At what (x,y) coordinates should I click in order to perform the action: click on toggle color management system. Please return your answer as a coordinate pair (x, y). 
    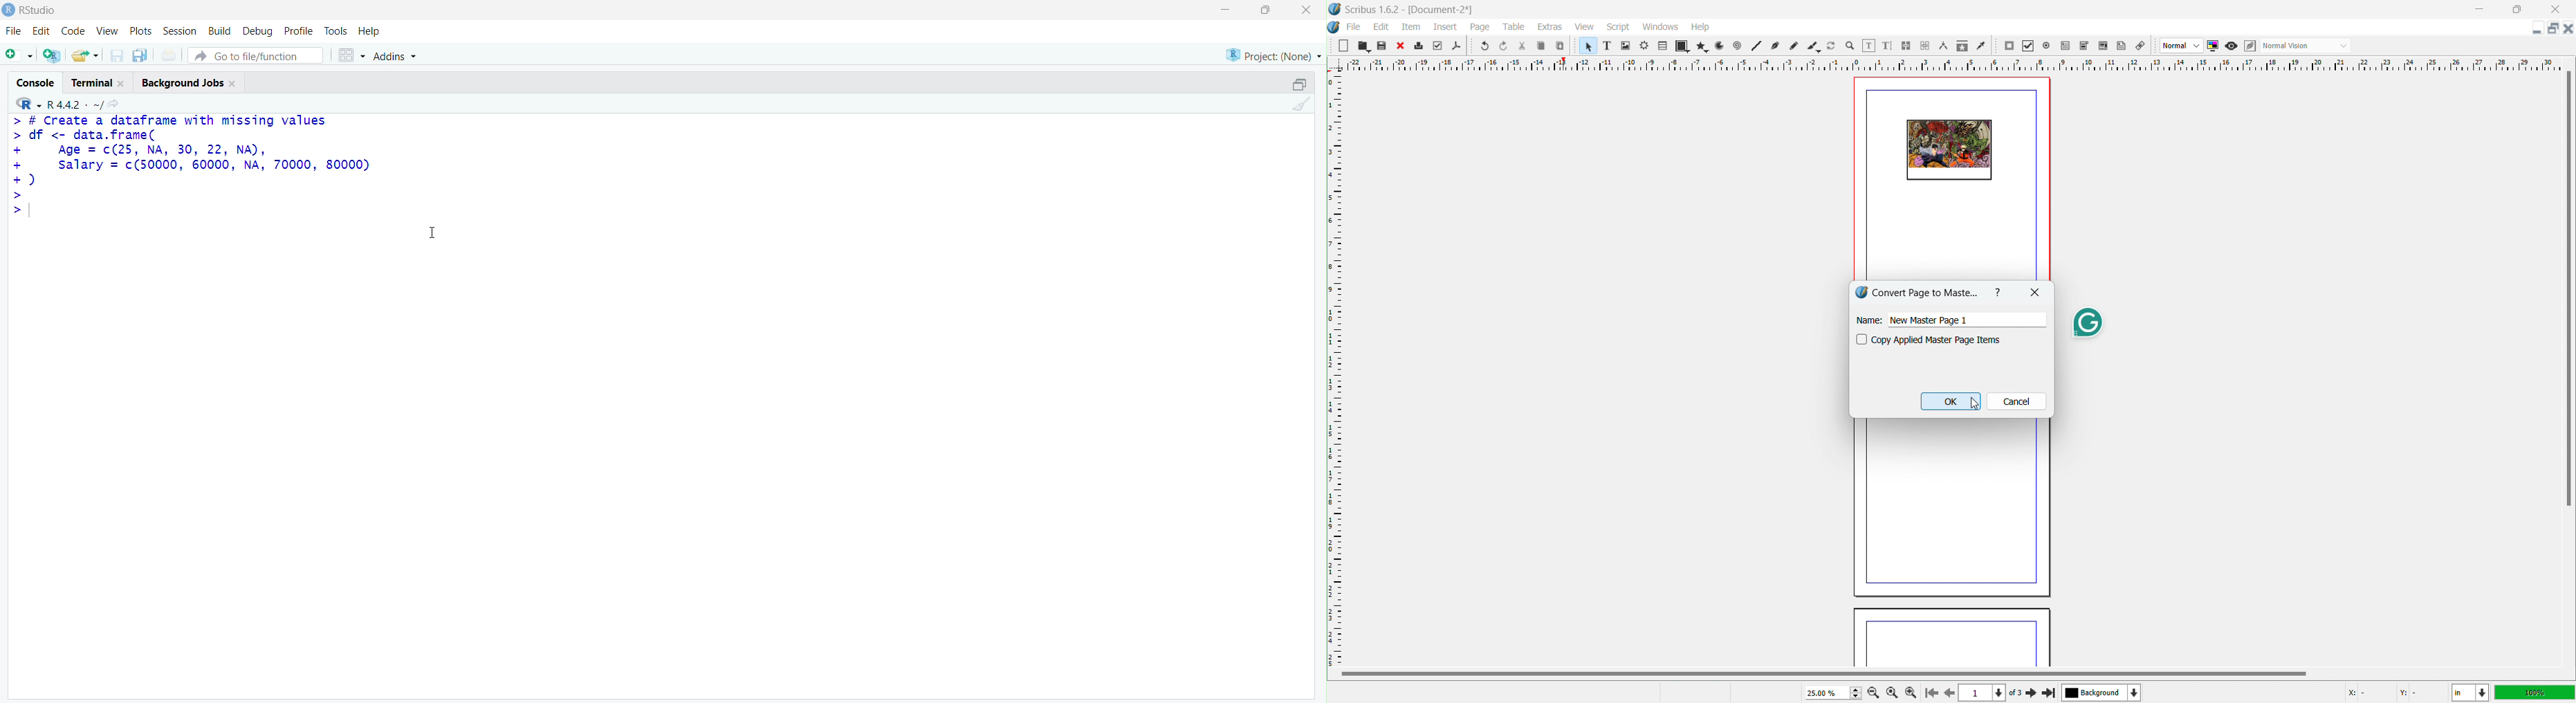
    Looking at the image, I should click on (2214, 46).